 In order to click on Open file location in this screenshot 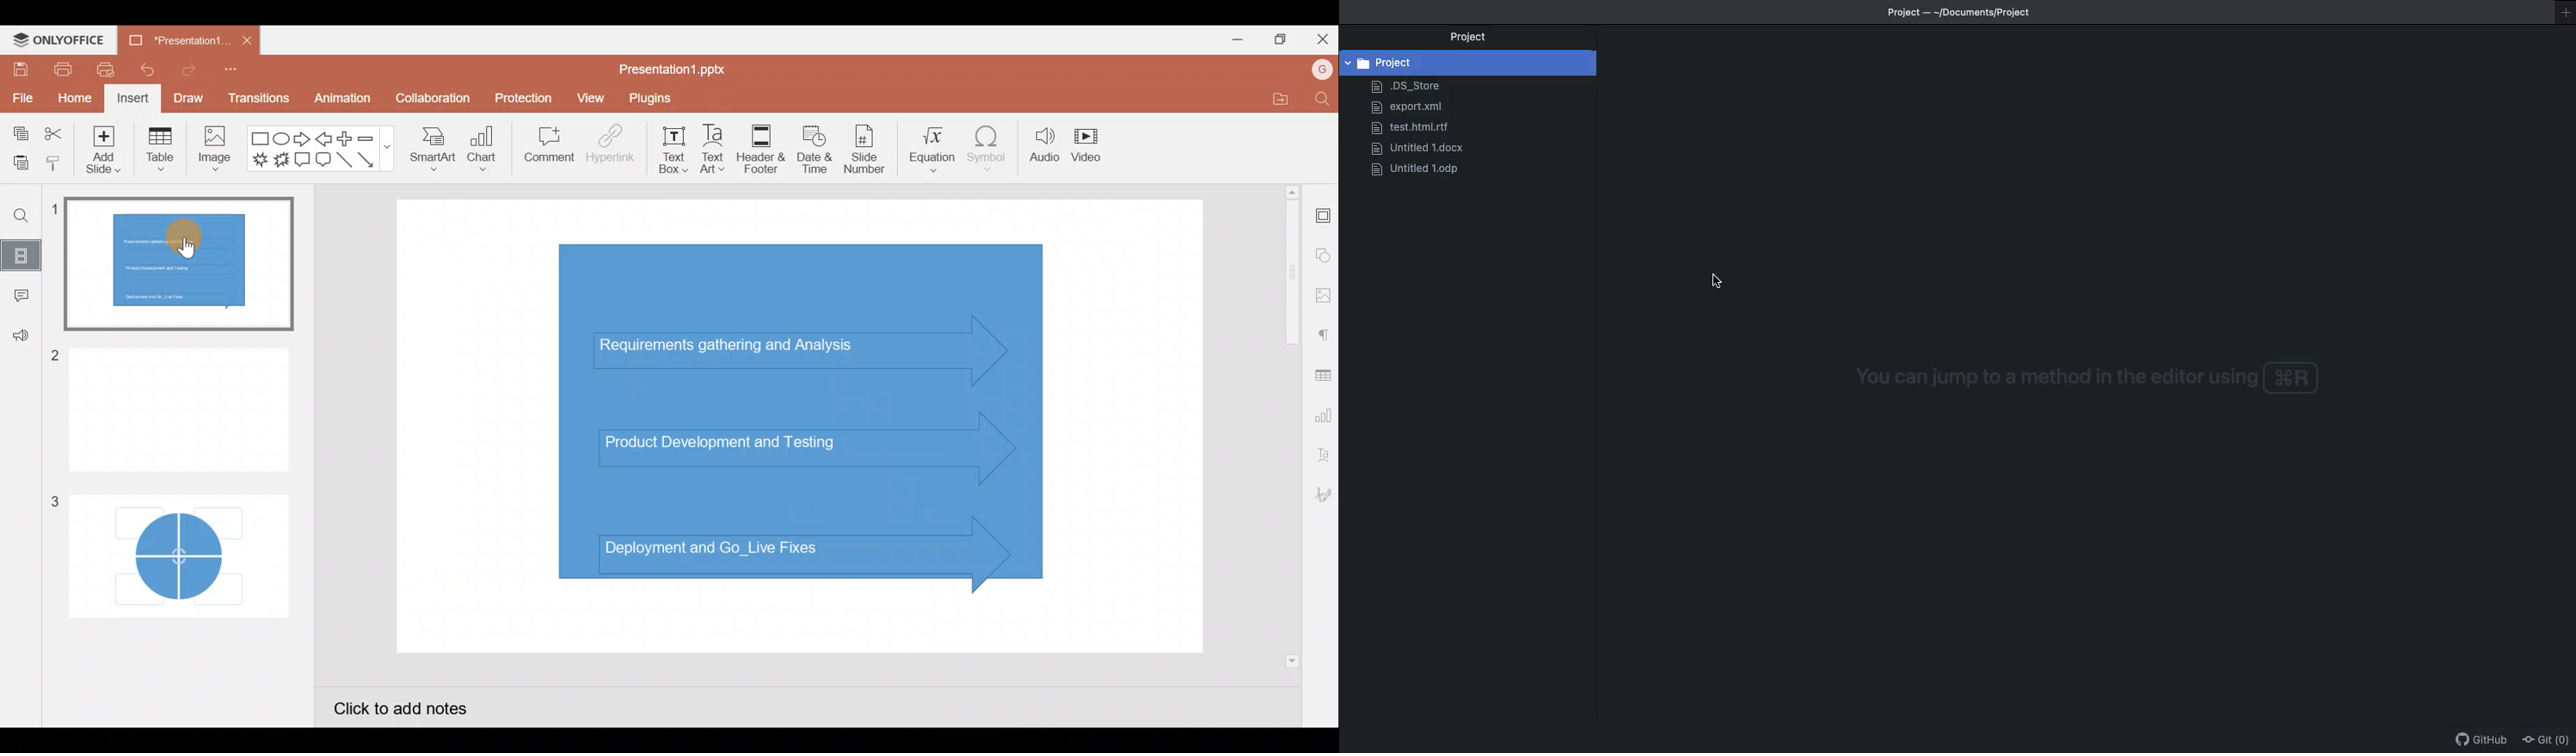, I will do `click(1272, 98)`.